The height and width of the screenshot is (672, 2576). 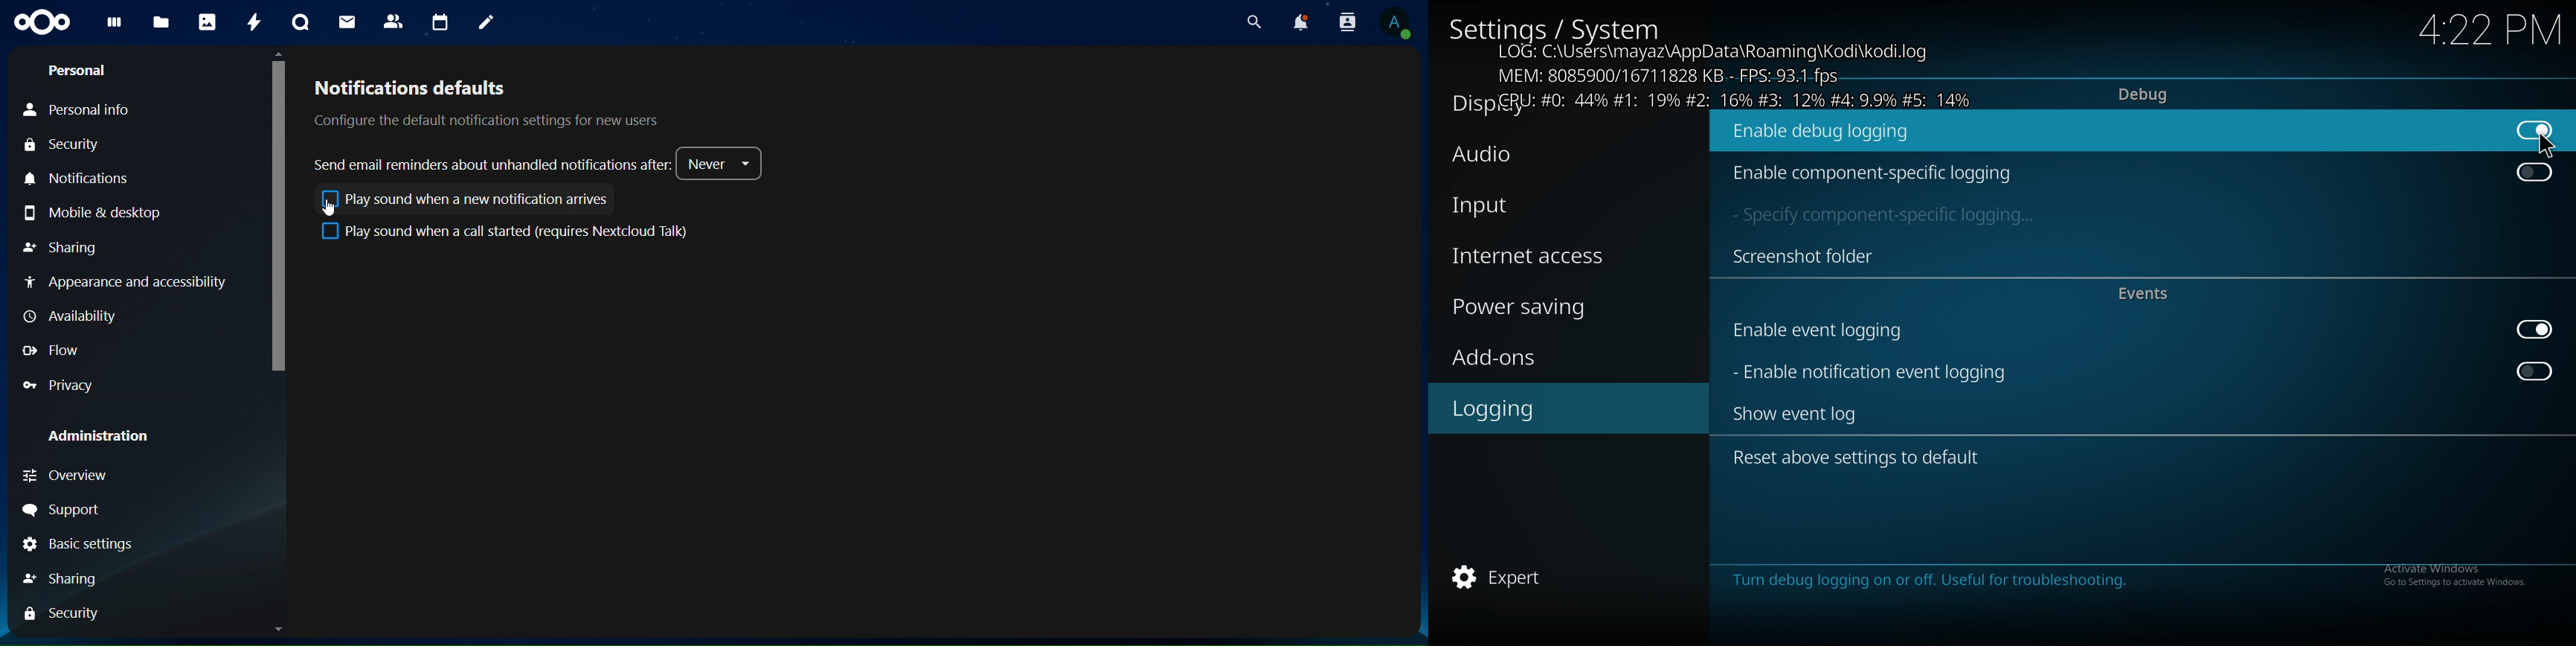 What do you see at coordinates (2535, 371) in the screenshot?
I see `off` at bounding box center [2535, 371].